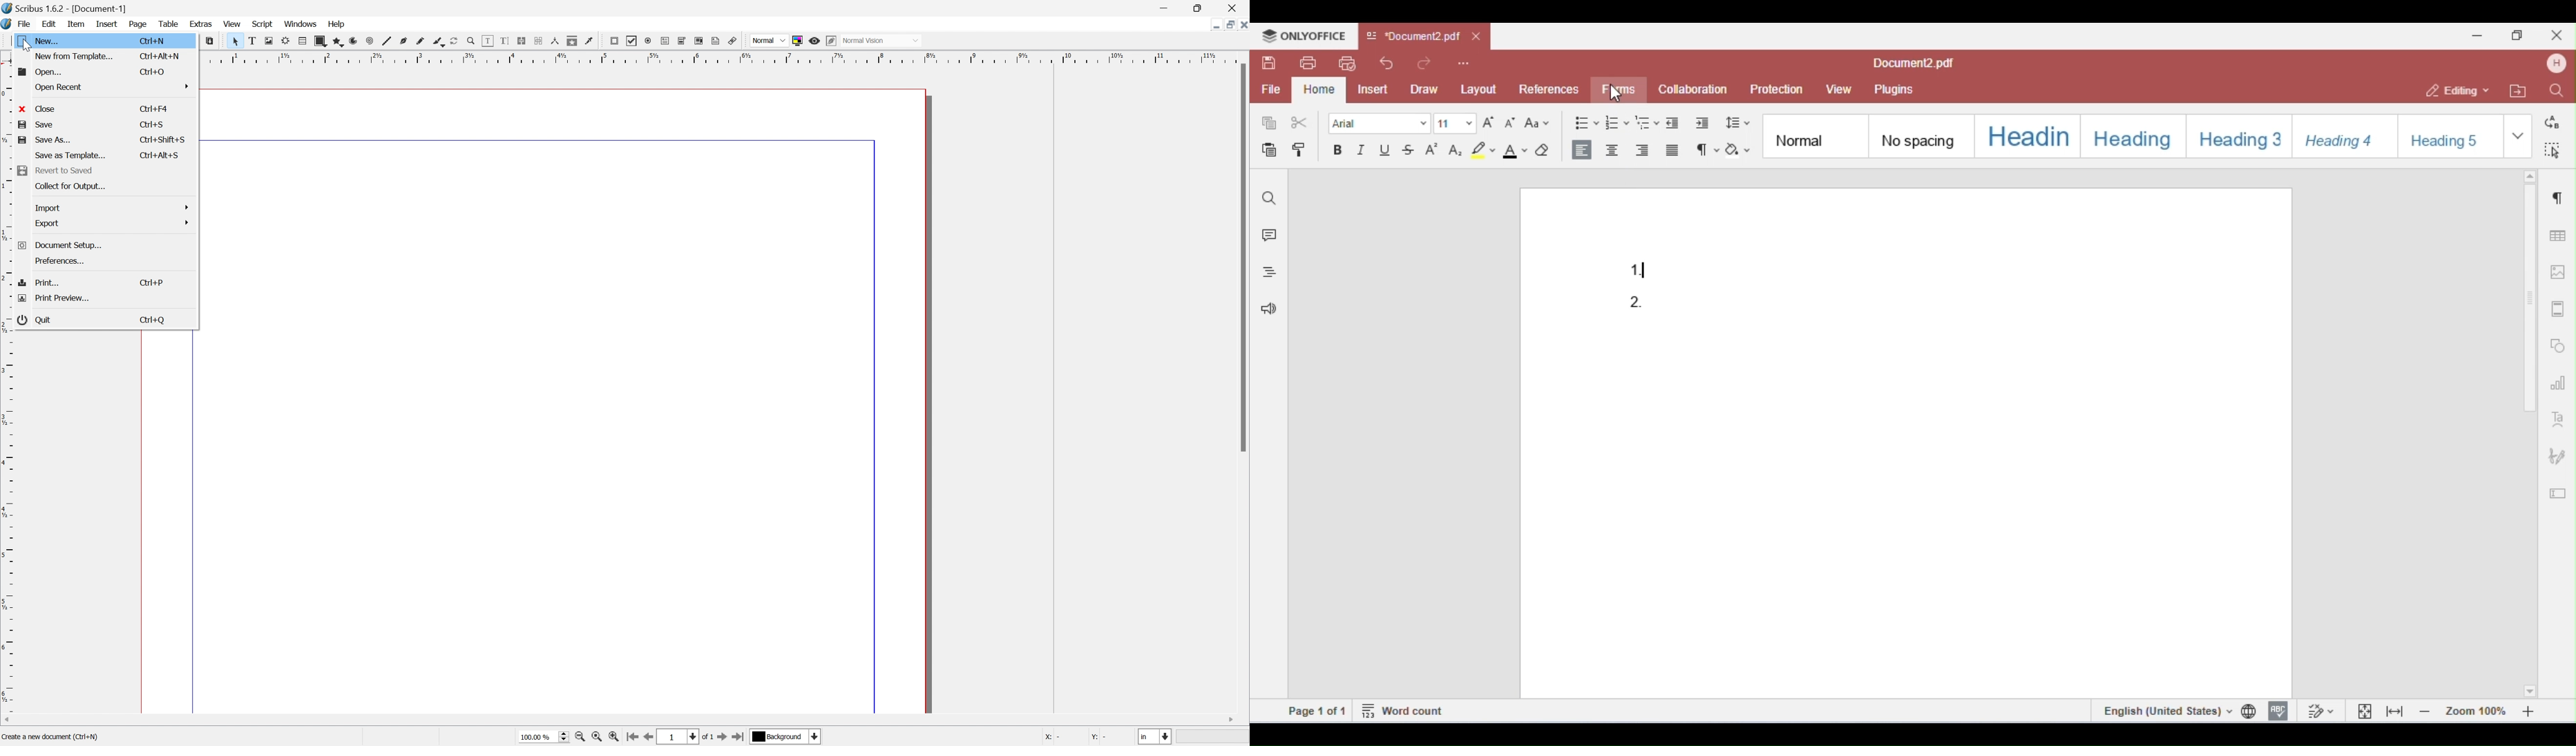  I want to click on 1, so click(679, 737).